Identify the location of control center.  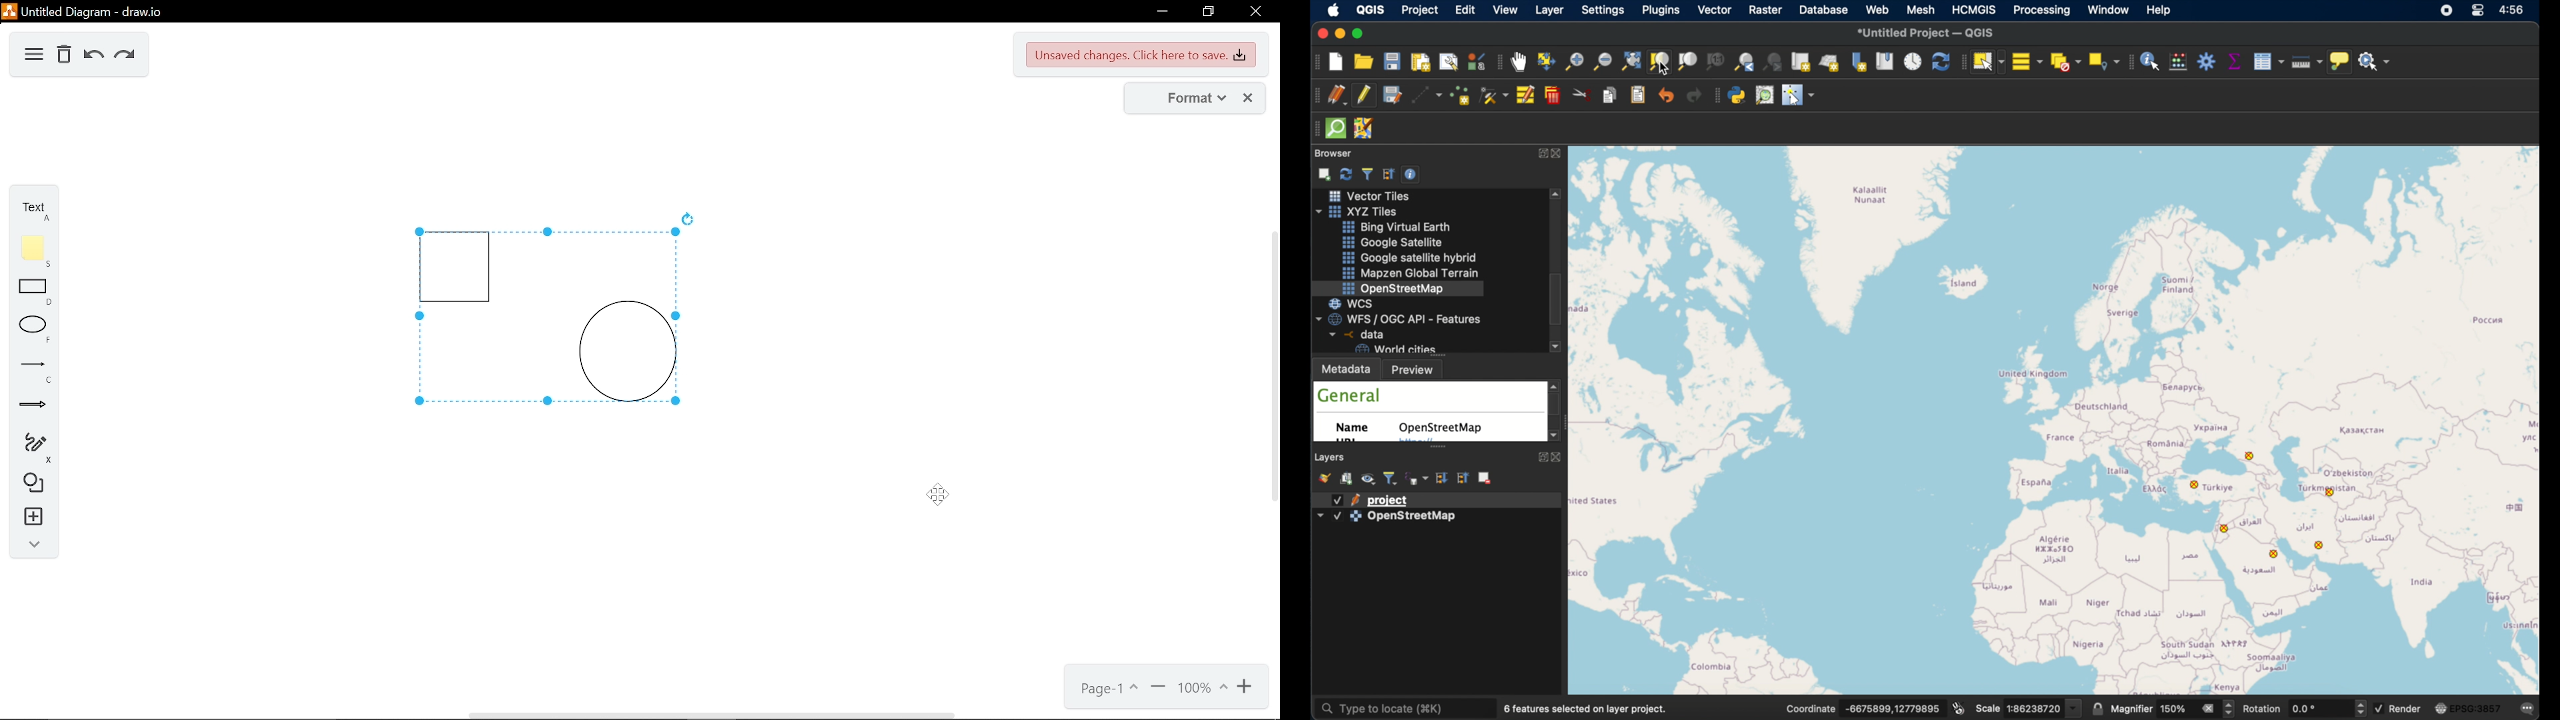
(2479, 12).